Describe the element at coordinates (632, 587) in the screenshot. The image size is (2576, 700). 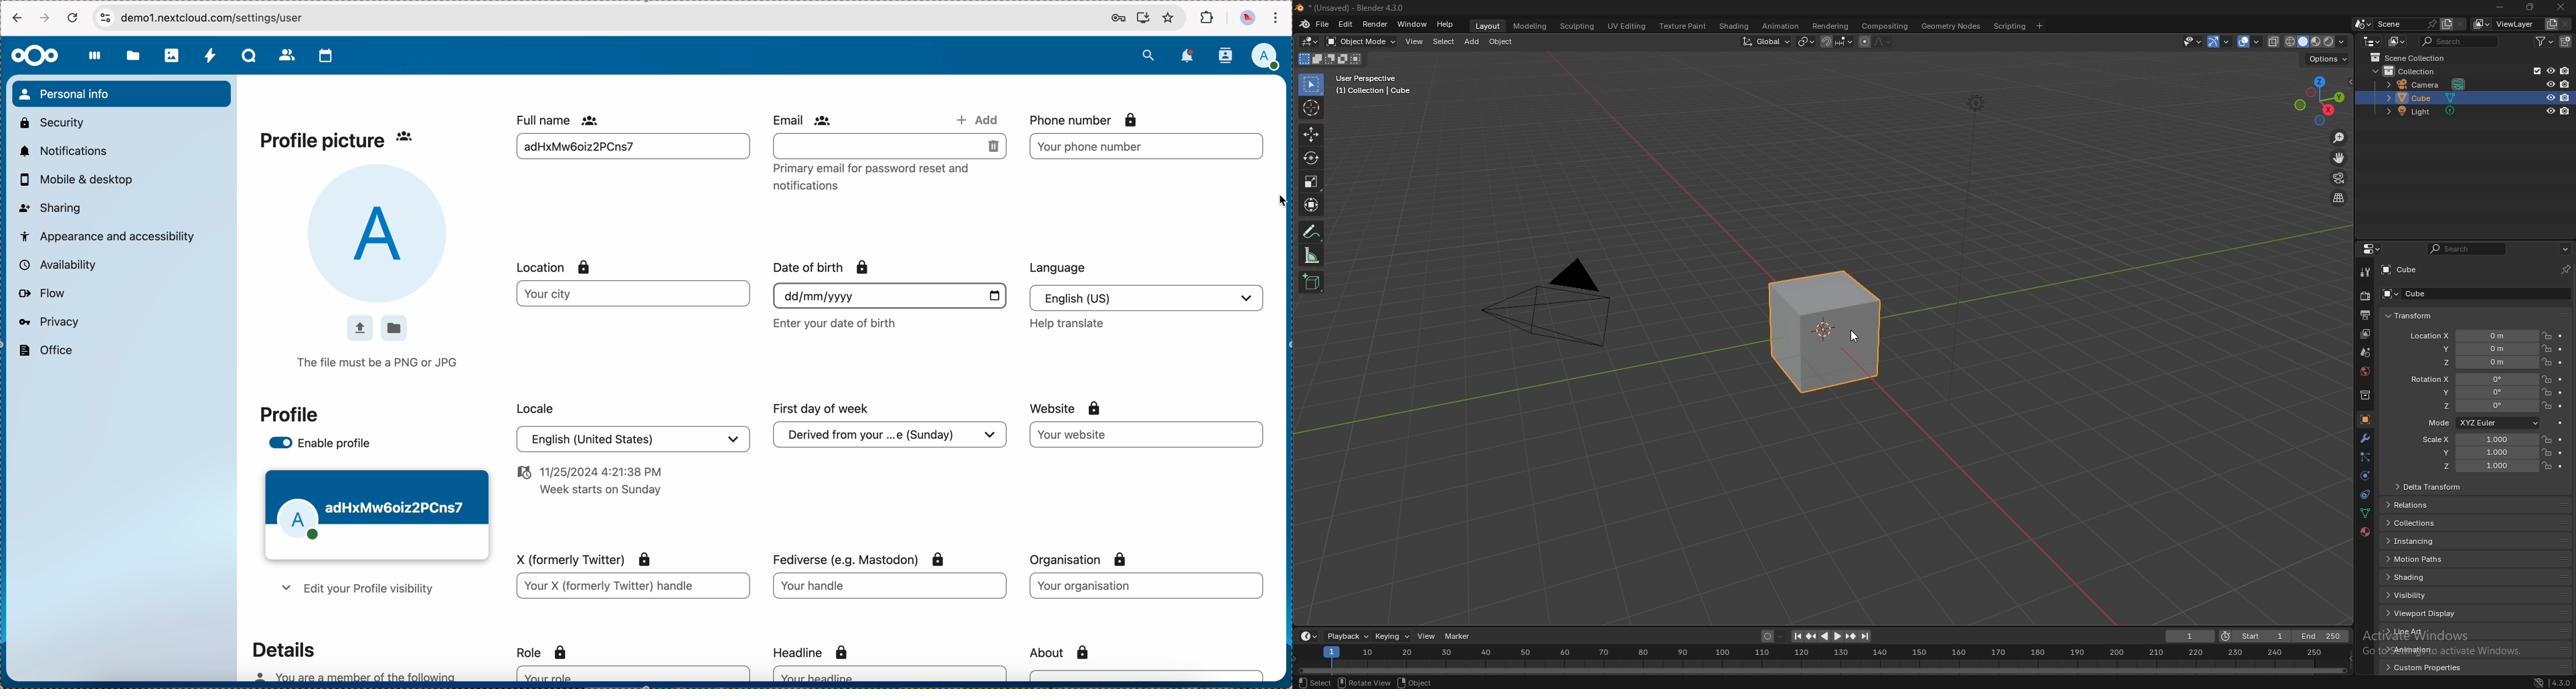
I see `type here` at that location.